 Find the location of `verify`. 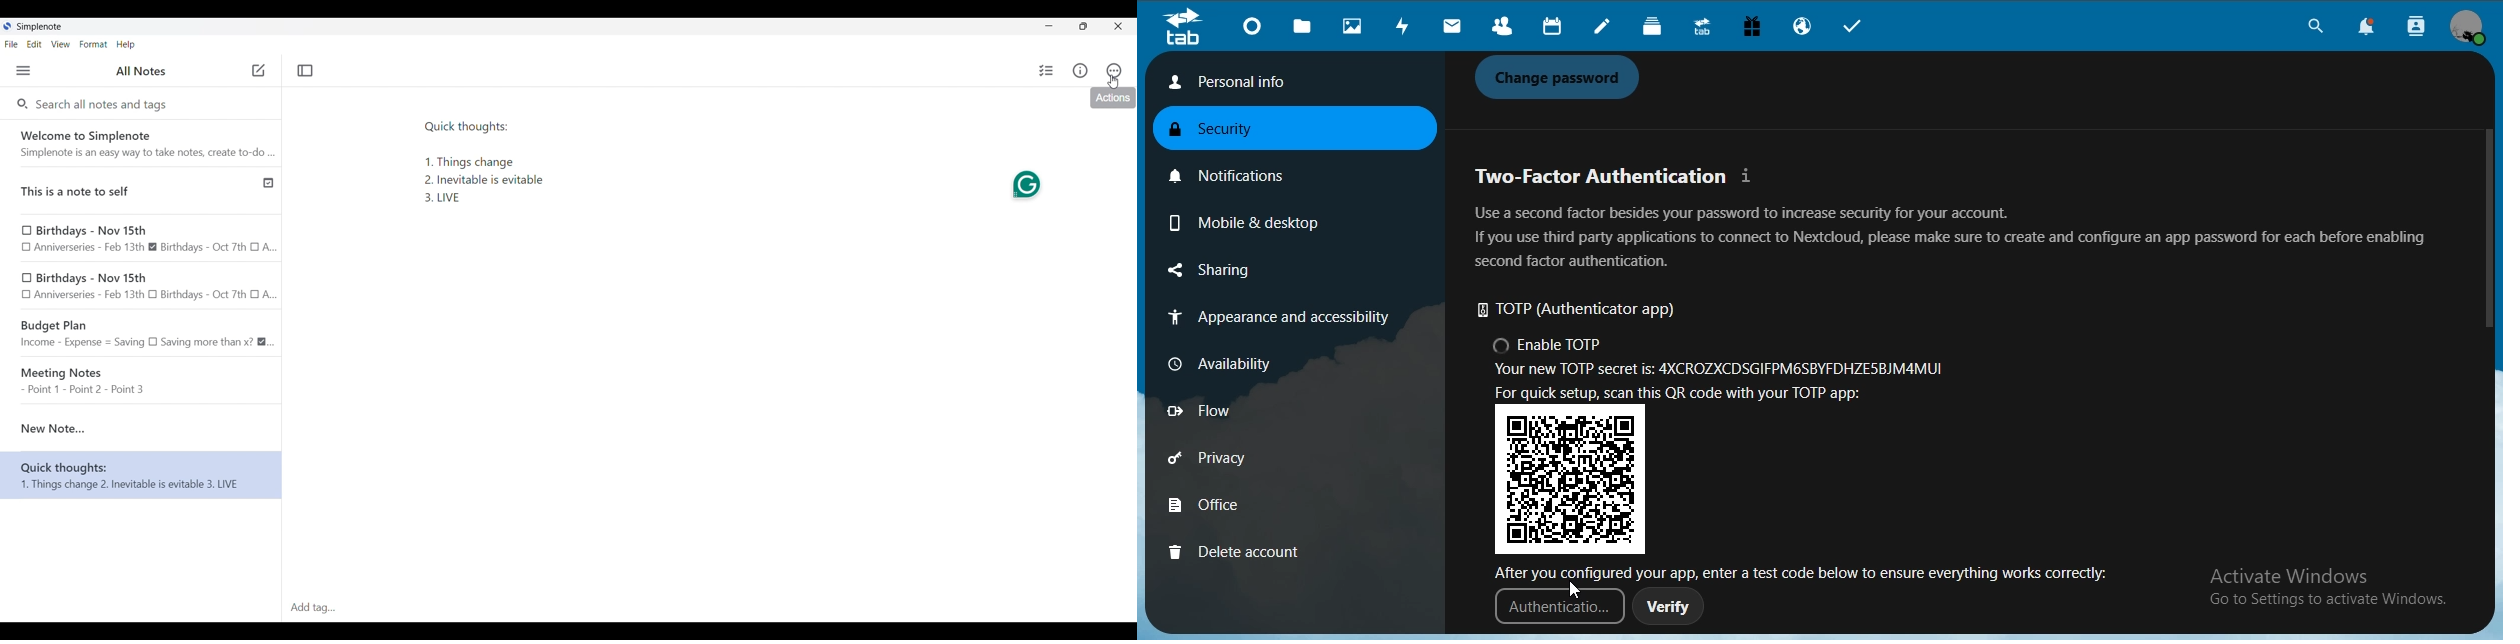

verify is located at coordinates (1669, 610).